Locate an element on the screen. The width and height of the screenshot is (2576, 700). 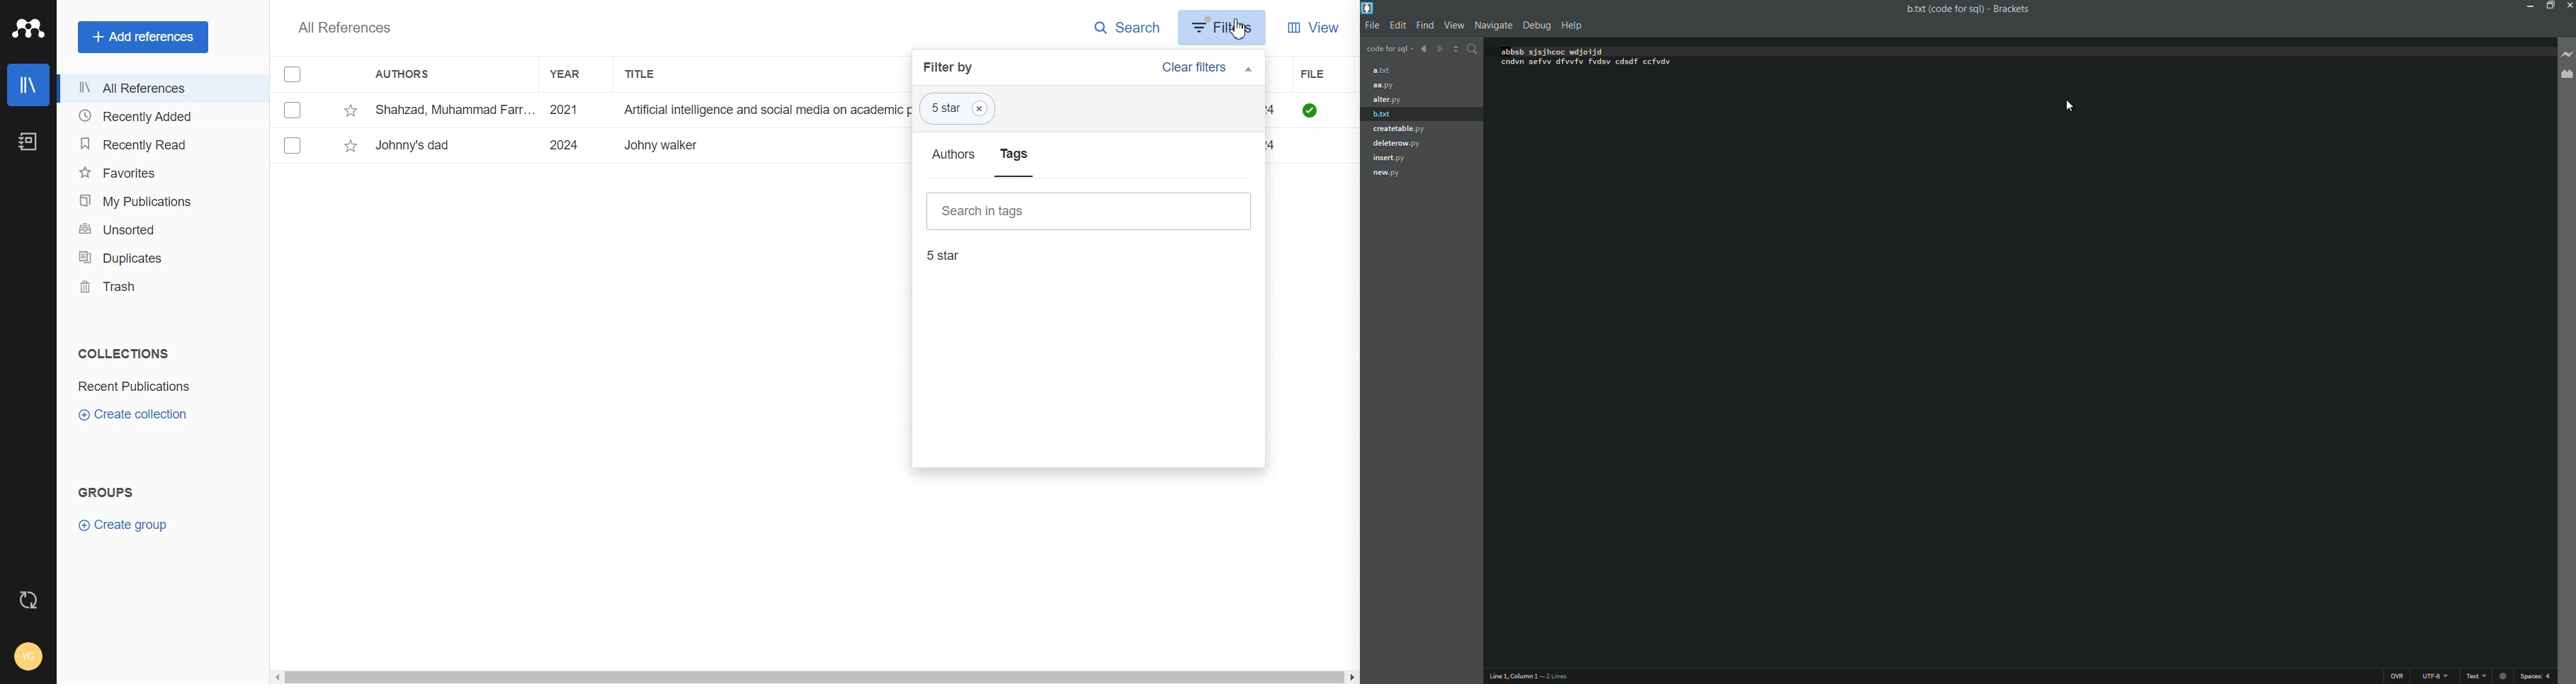
Recently Added is located at coordinates (158, 117).